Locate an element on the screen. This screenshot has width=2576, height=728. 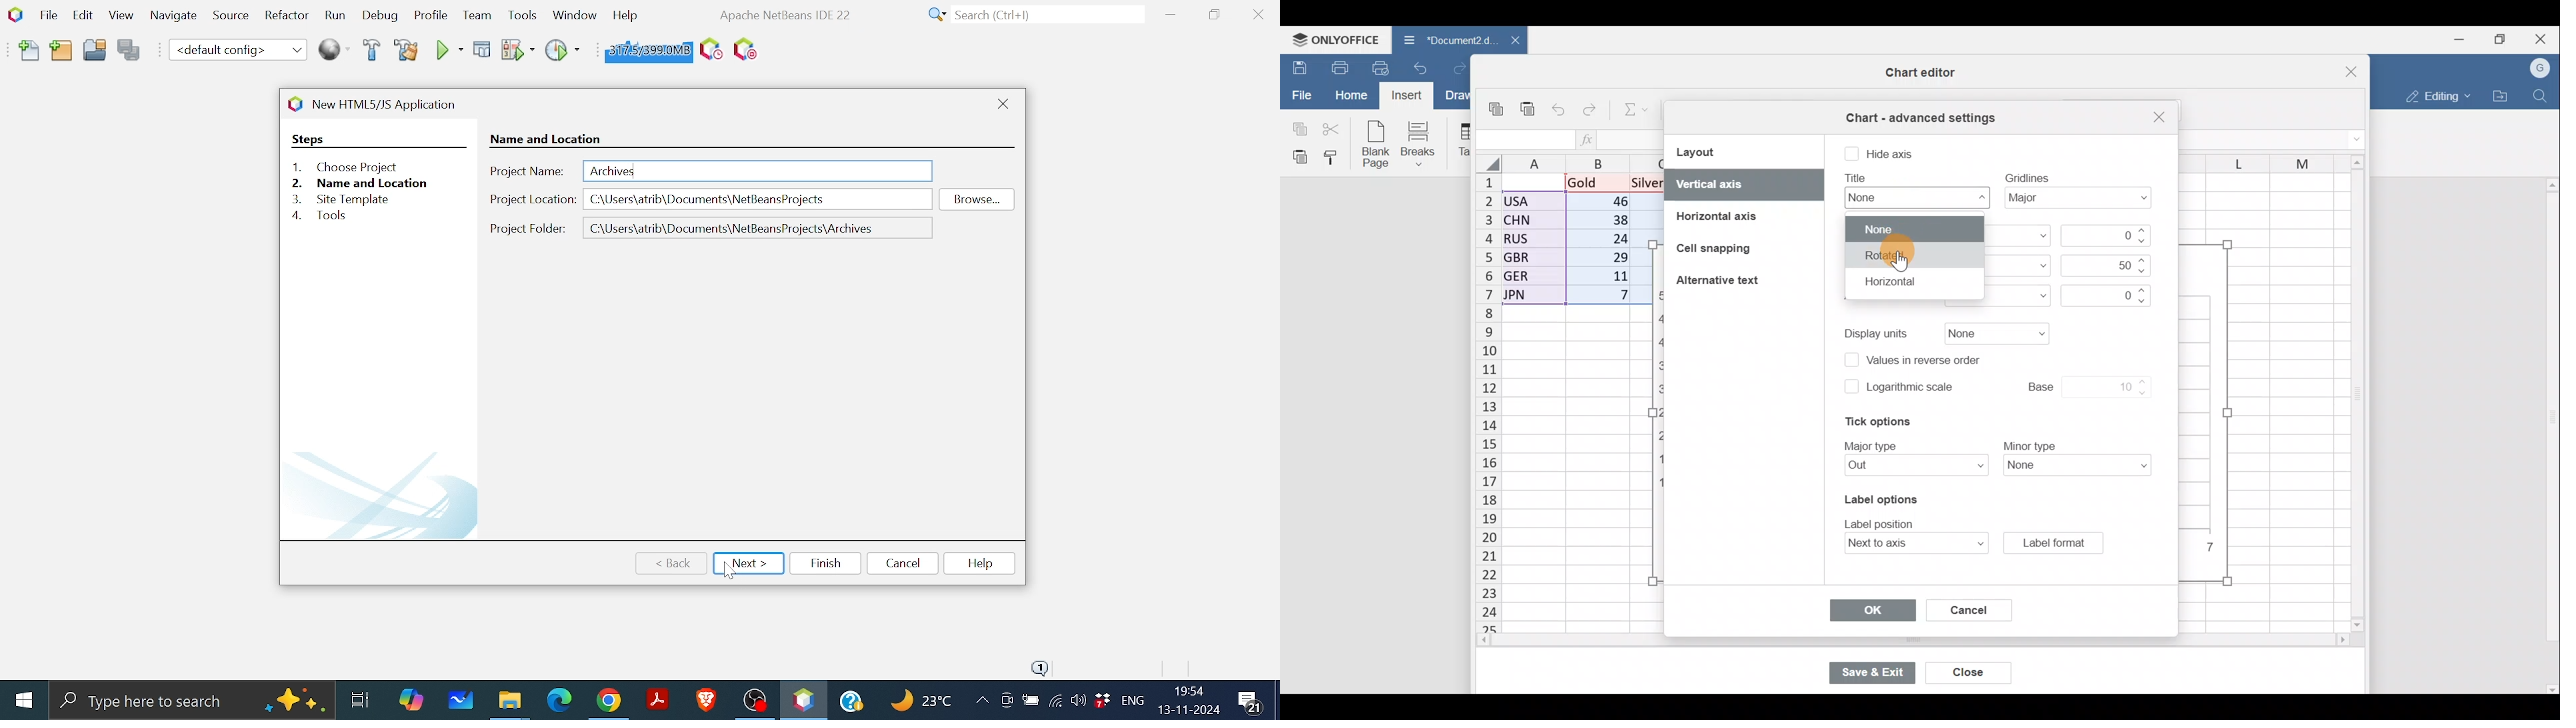
Redo is located at coordinates (1460, 67).